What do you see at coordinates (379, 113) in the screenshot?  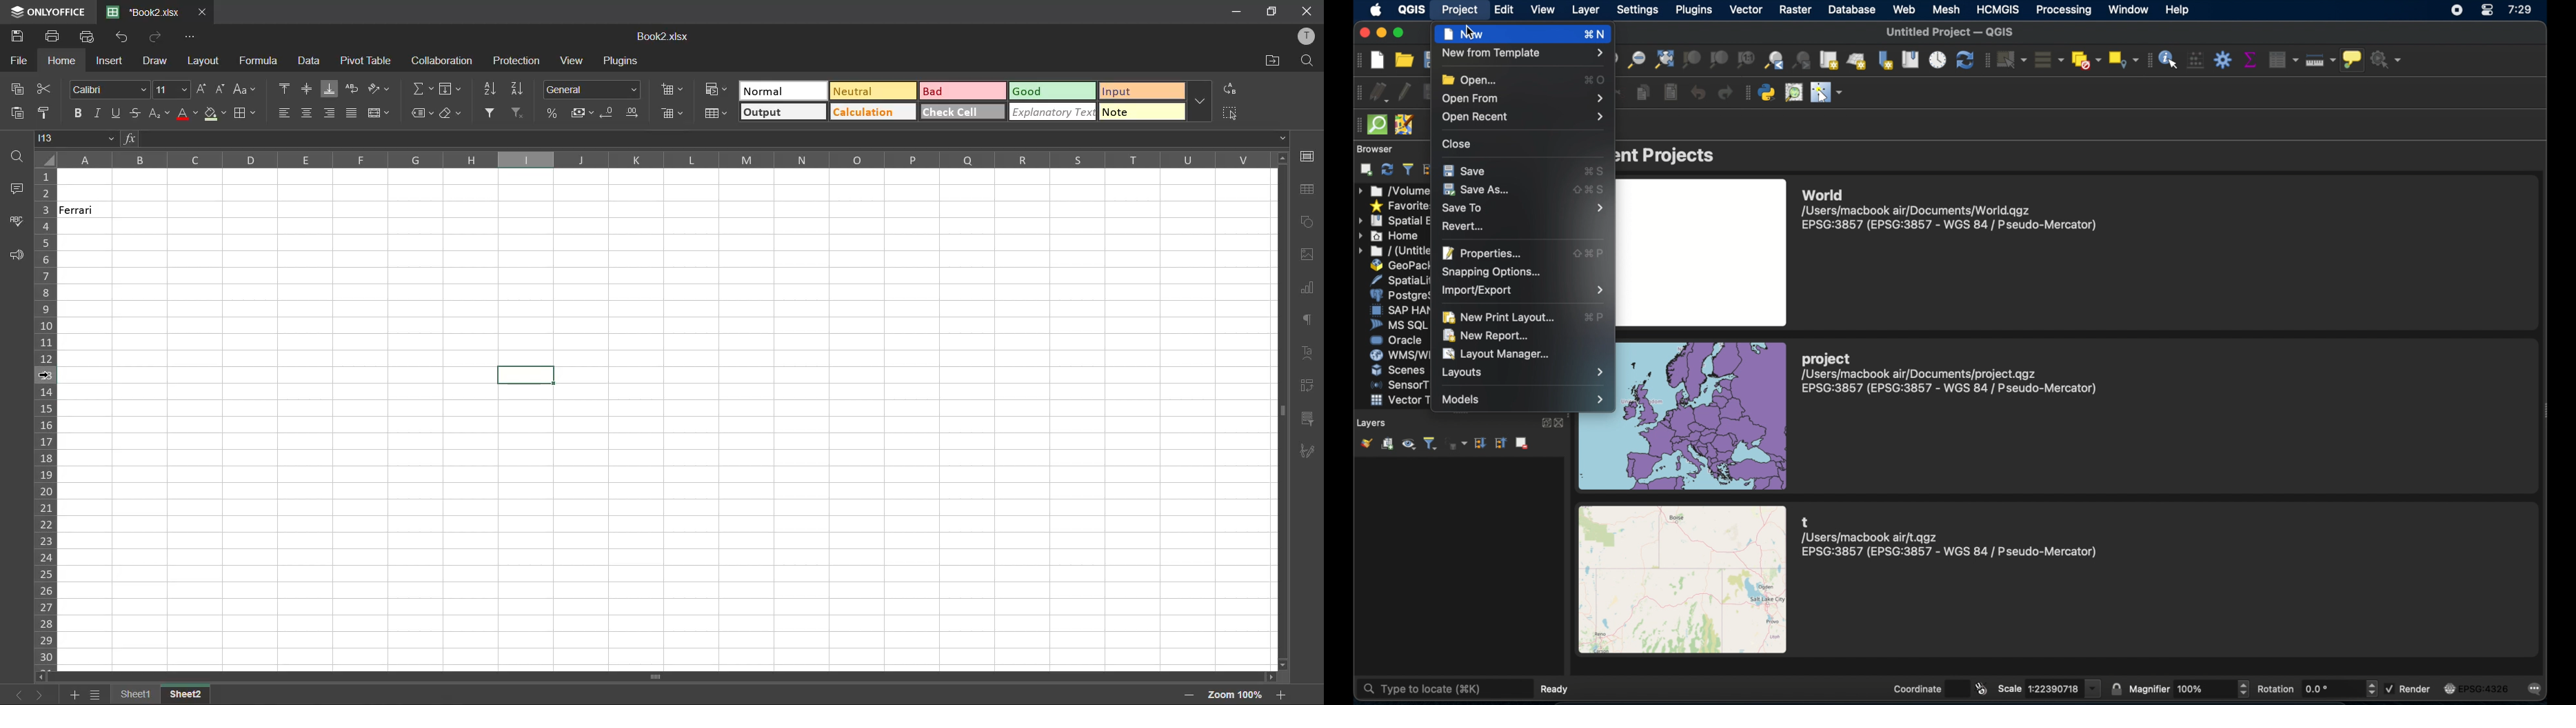 I see `merge and center` at bounding box center [379, 113].